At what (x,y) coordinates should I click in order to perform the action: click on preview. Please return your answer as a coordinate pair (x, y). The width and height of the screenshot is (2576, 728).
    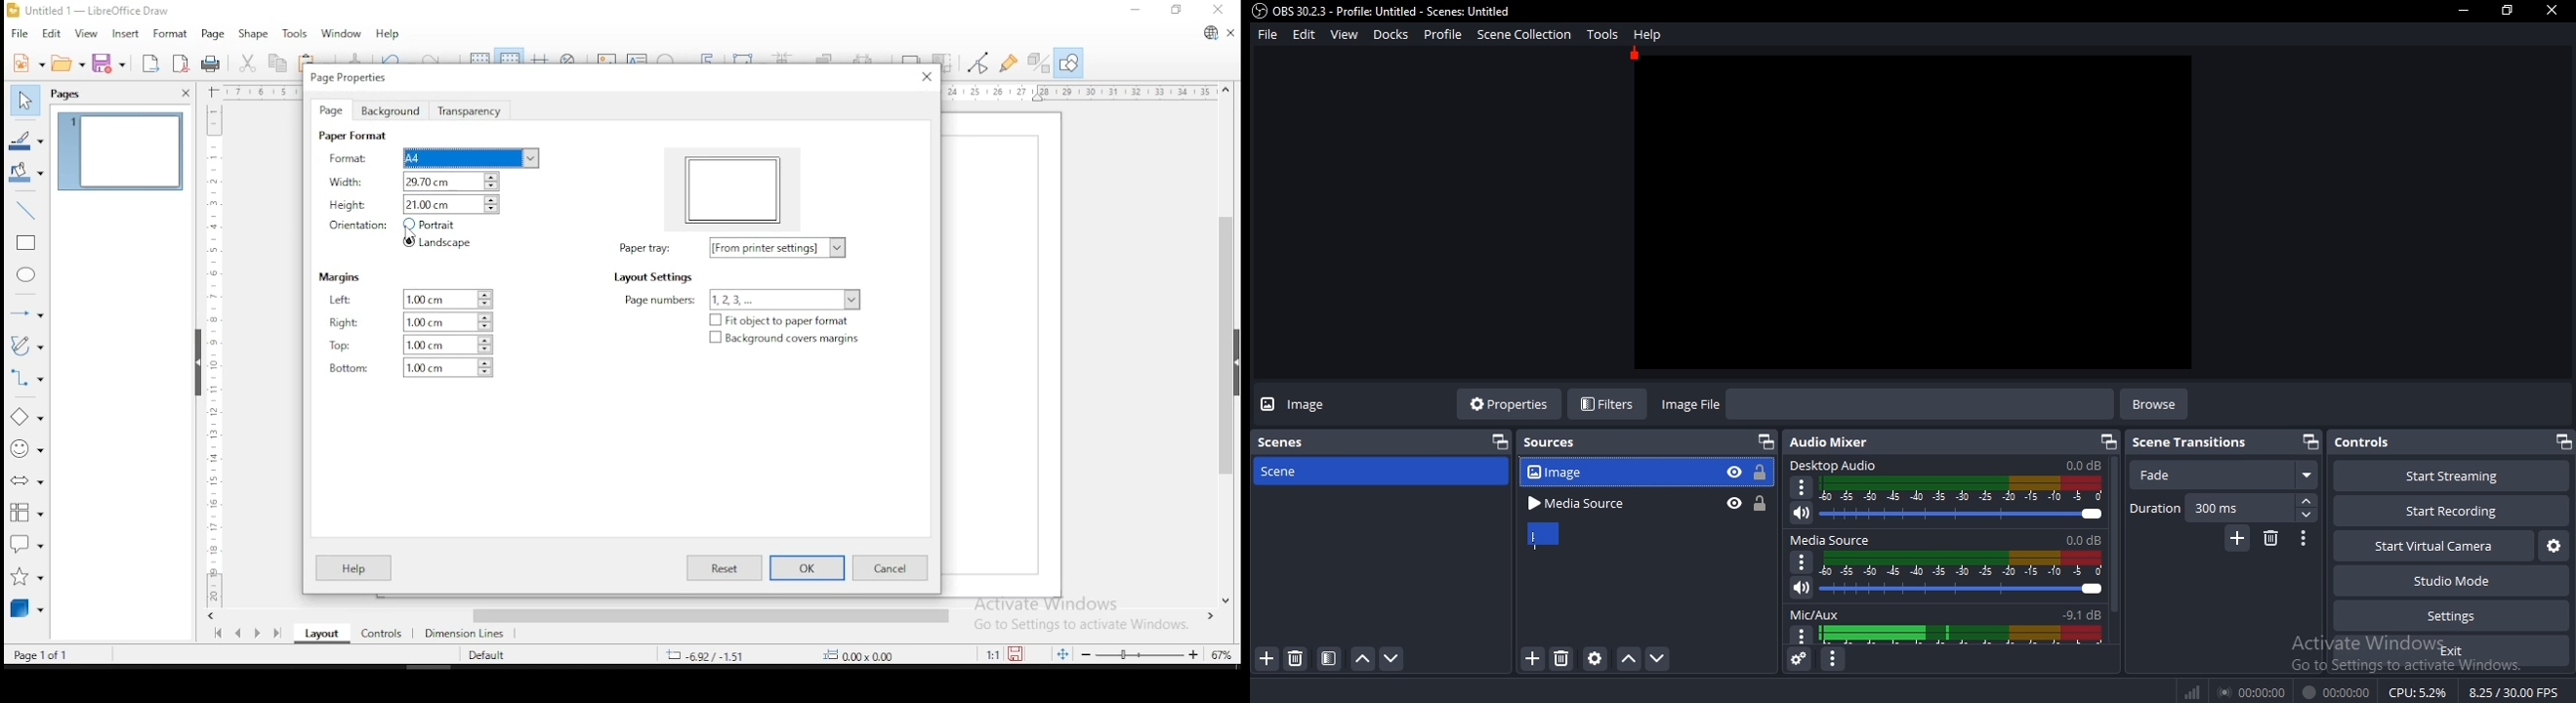
    Looking at the image, I should click on (734, 187).